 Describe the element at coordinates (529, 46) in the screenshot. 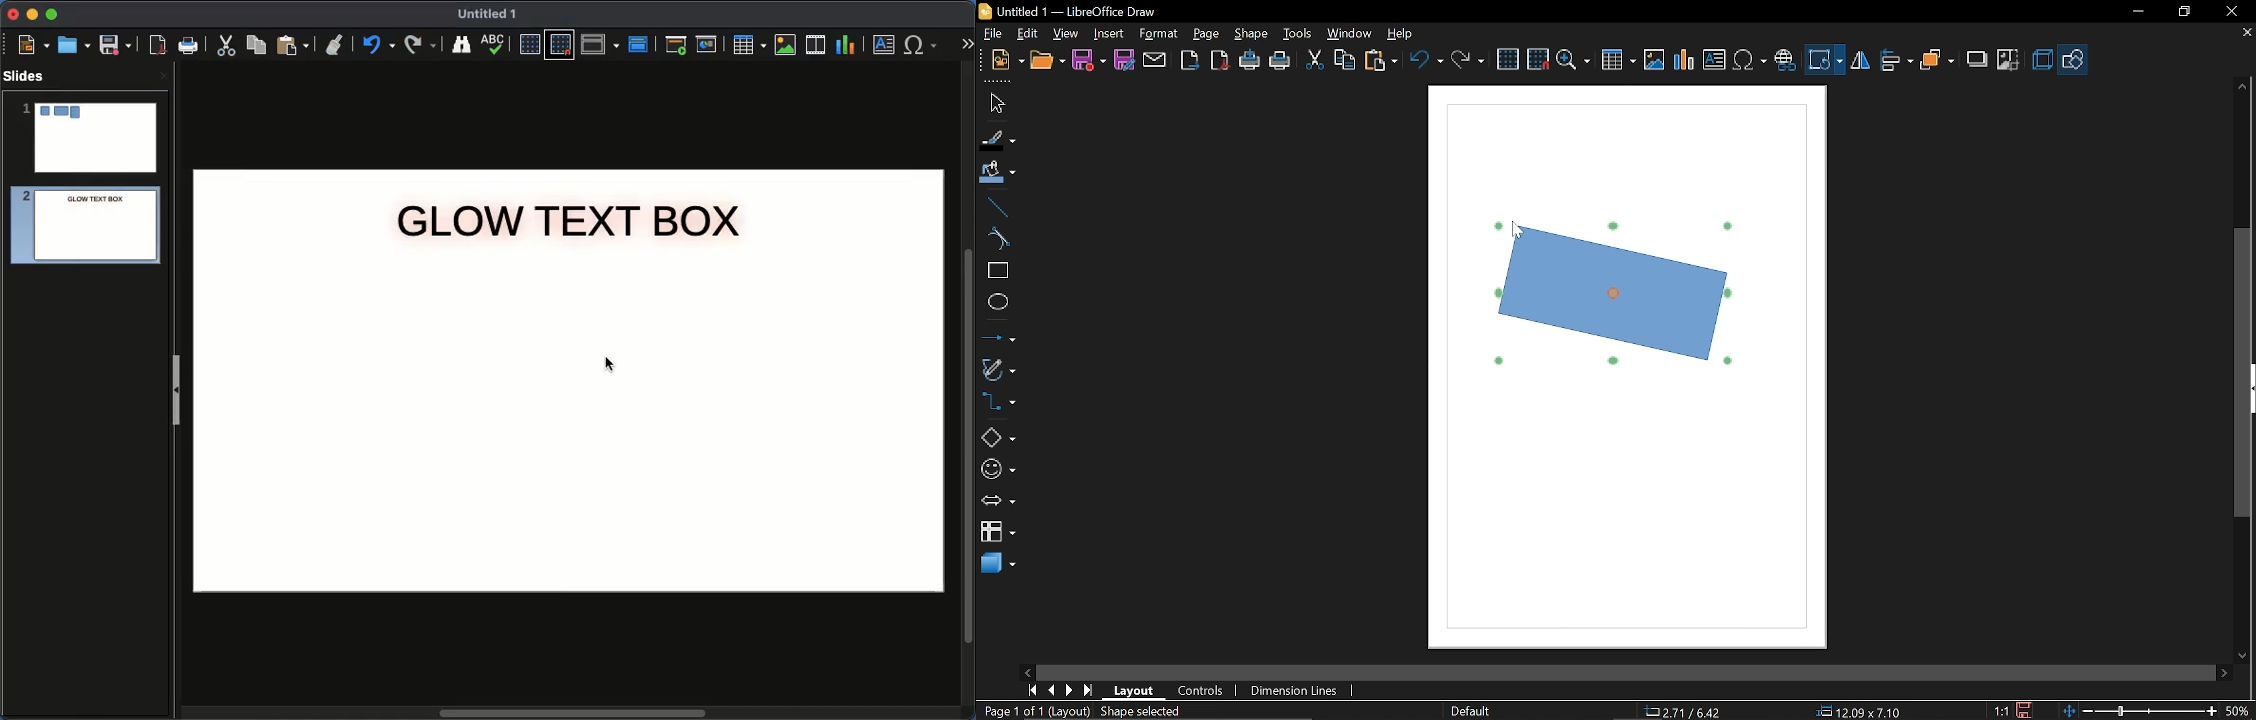

I see `Display grid` at that location.